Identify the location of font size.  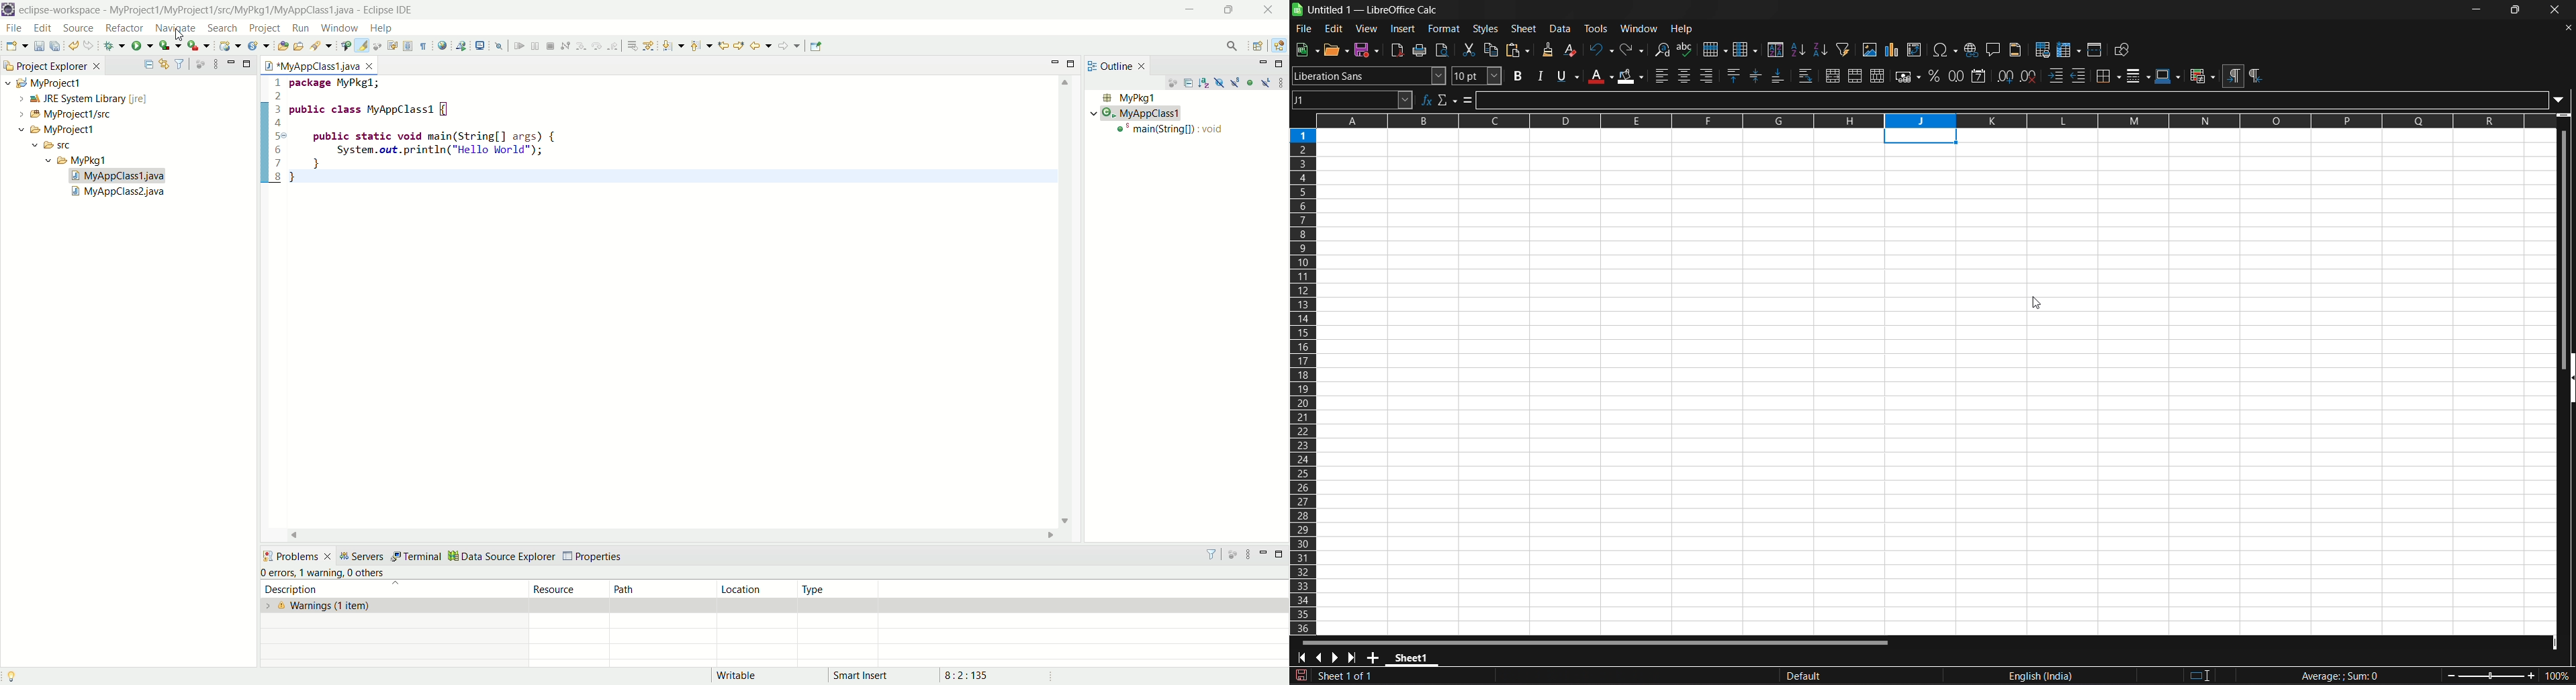
(1475, 76).